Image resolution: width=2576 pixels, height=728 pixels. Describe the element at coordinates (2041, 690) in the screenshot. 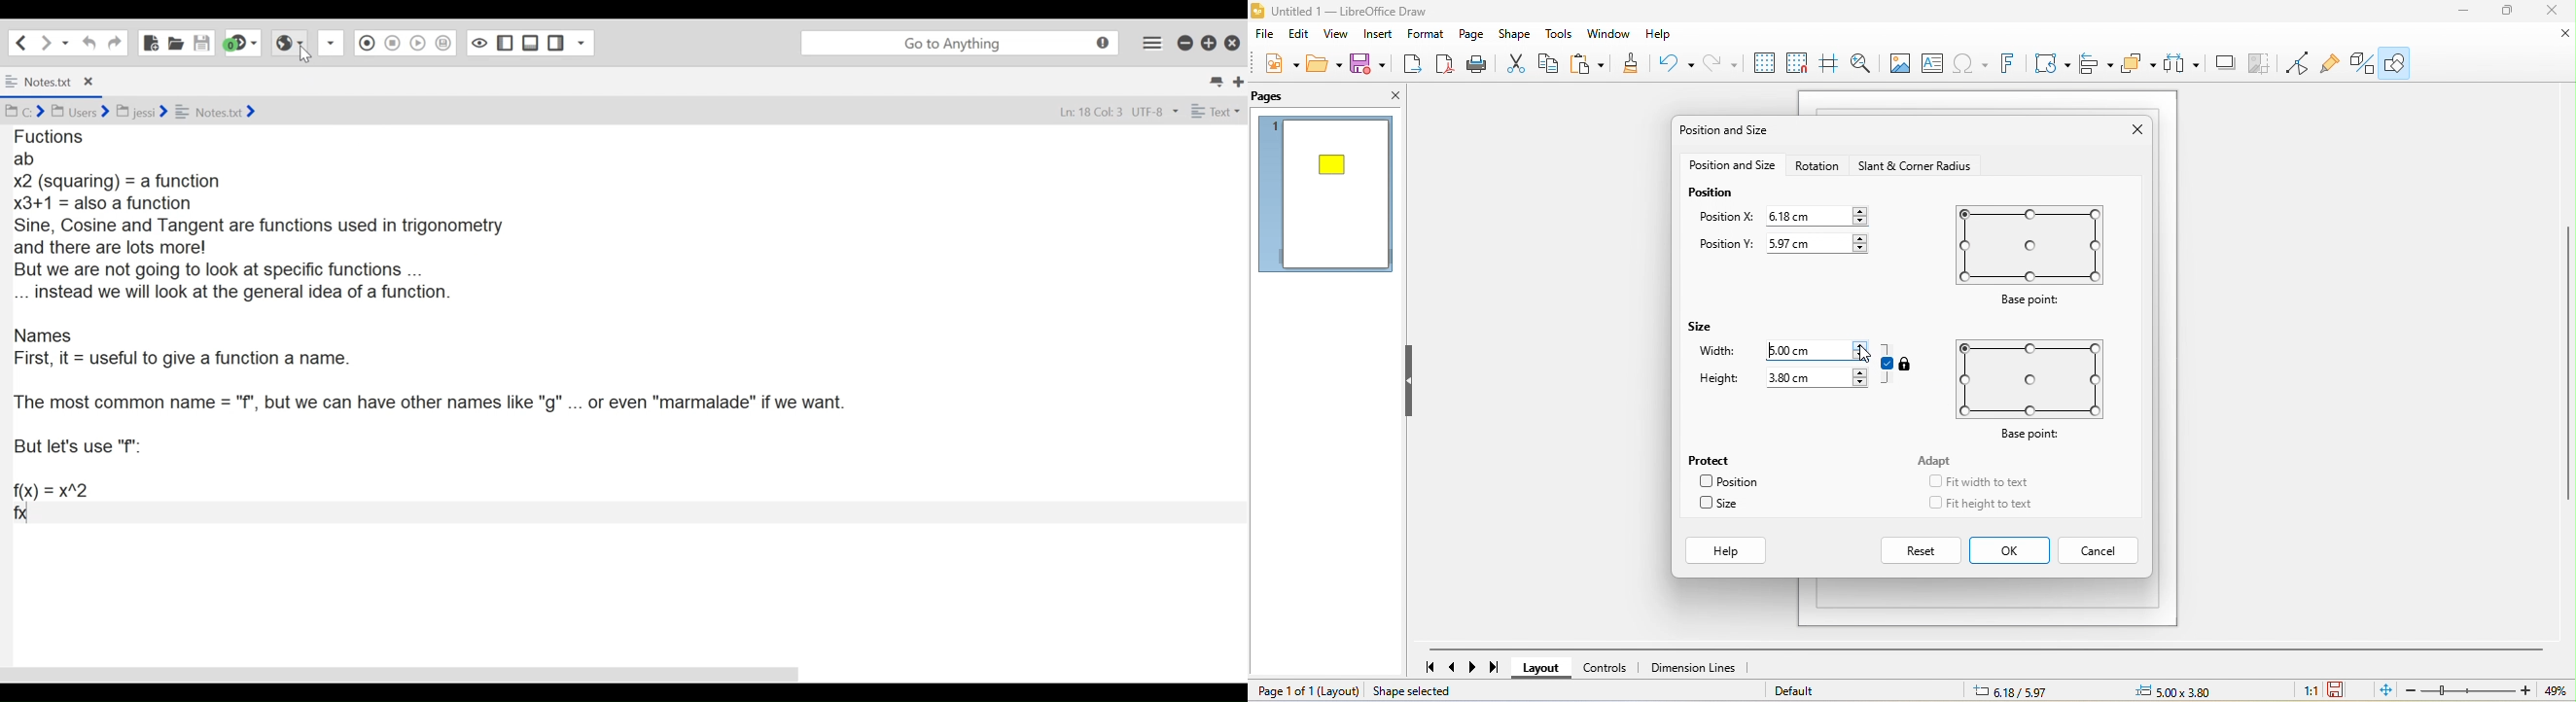

I see `8.29/7.64` at that location.